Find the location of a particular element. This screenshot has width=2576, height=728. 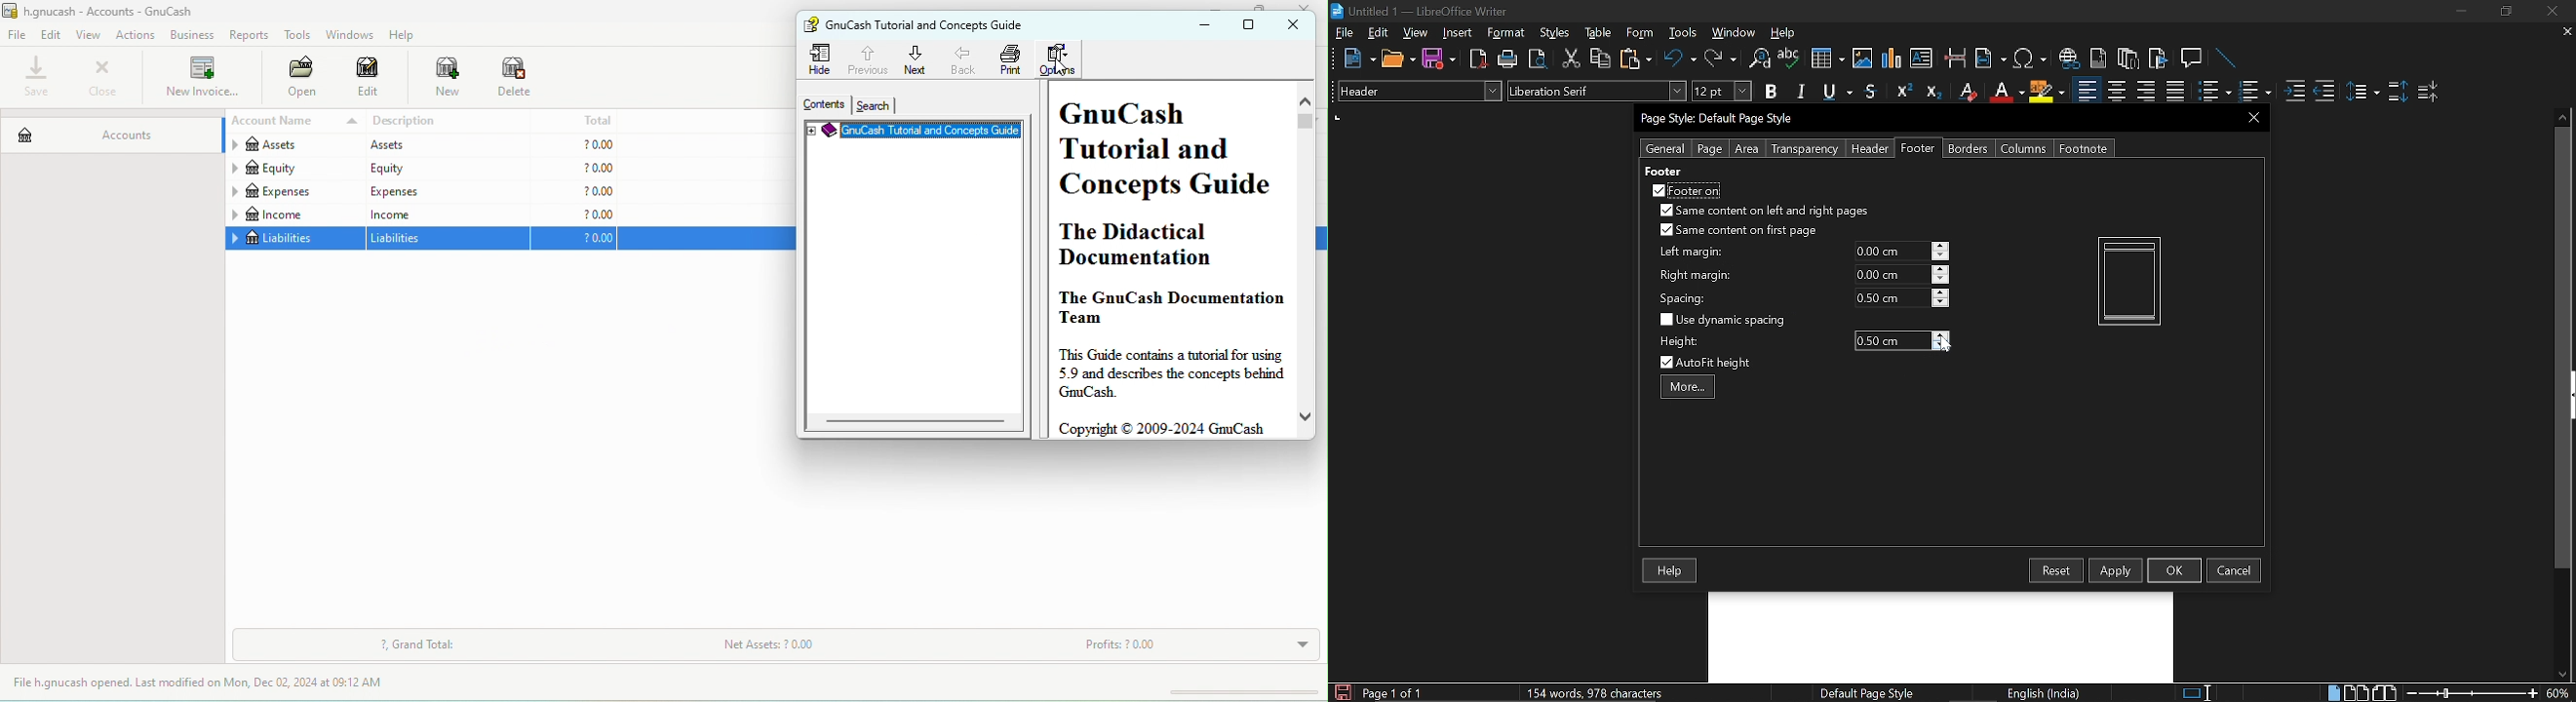

Insert is located at coordinates (1462, 32).